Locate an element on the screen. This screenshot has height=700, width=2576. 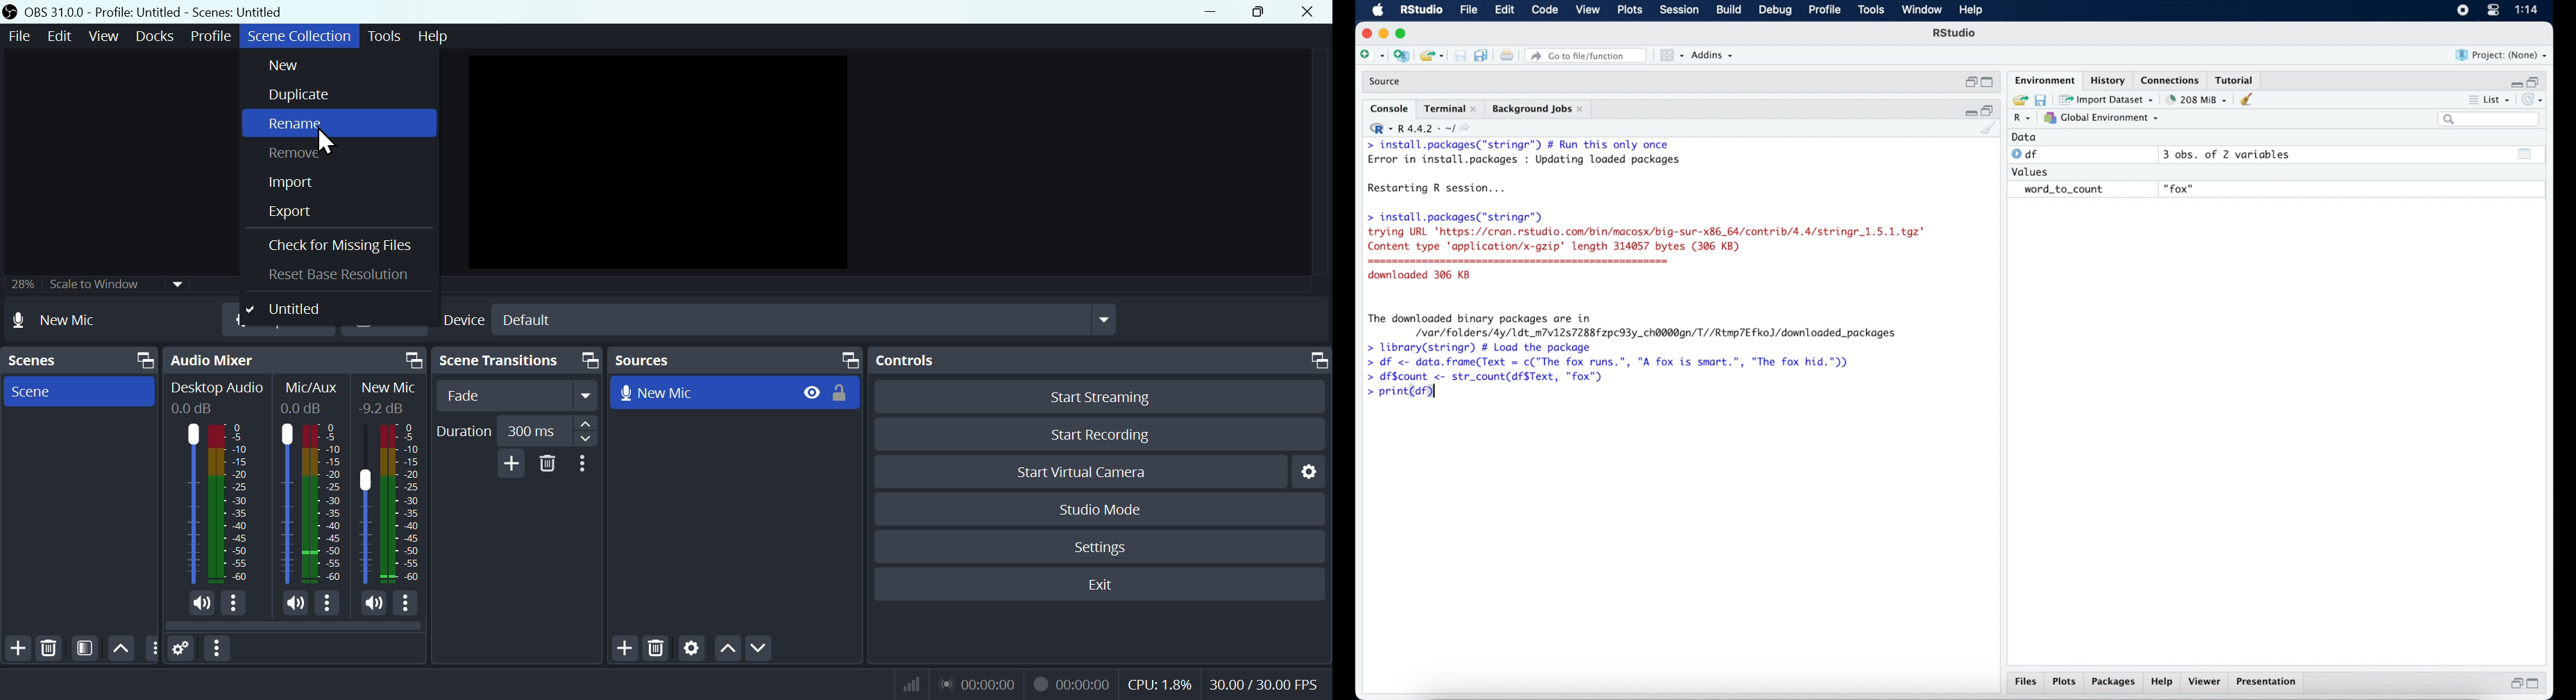
console is located at coordinates (1389, 109).